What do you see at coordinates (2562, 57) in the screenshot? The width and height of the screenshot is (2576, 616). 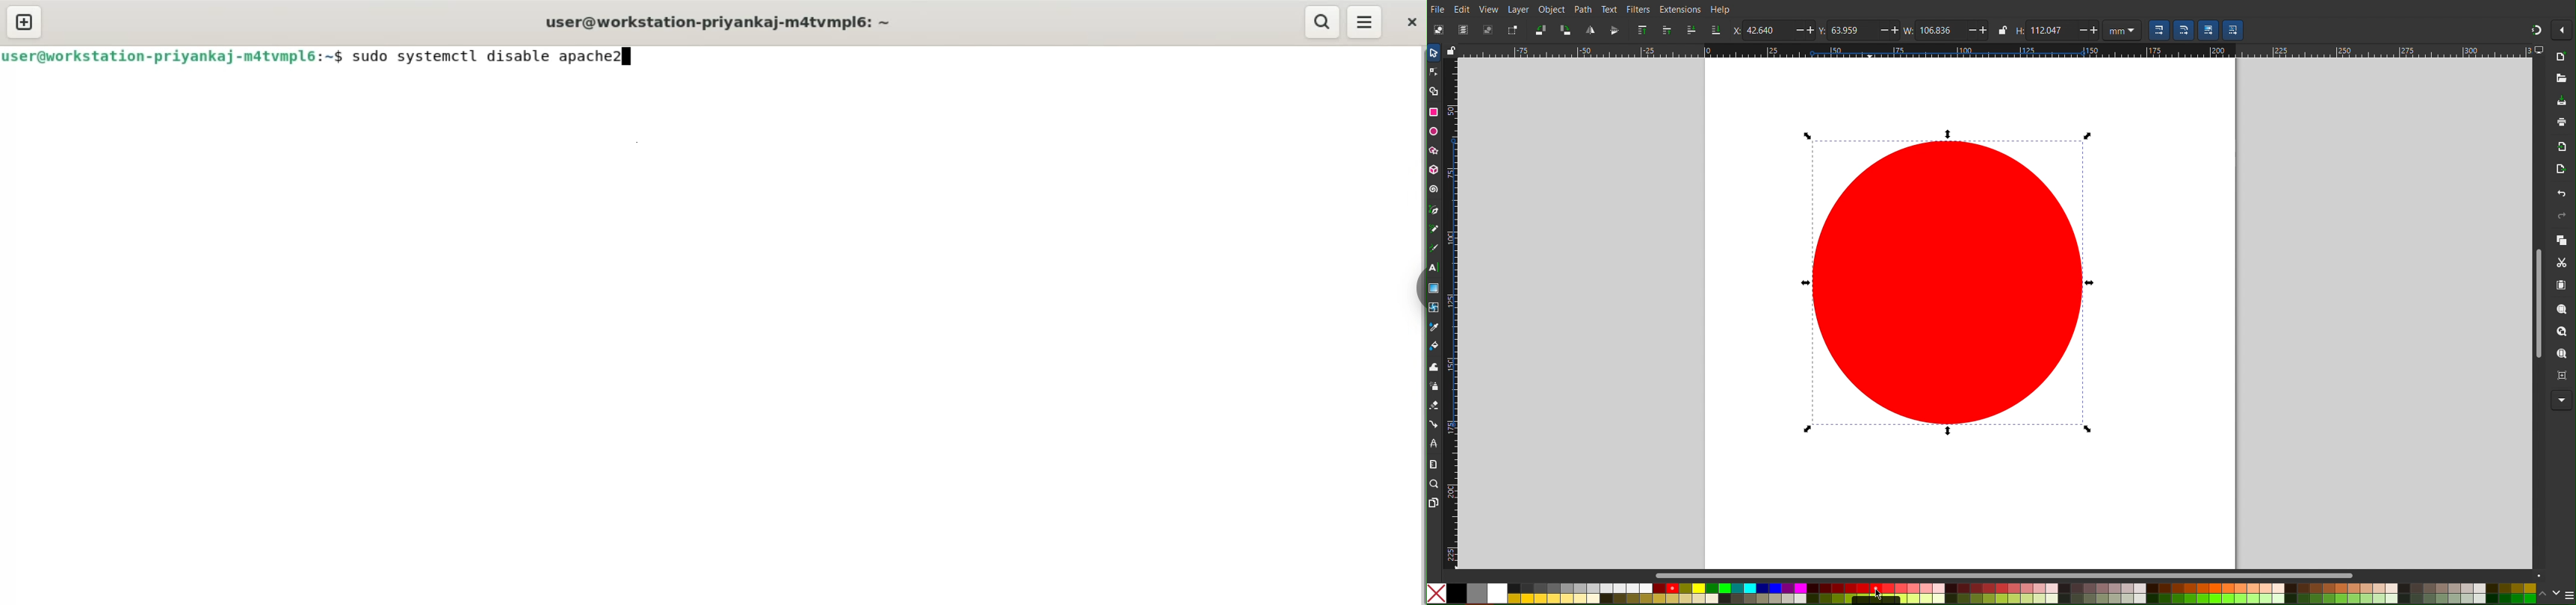 I see `New` at bounding box center [2562, 57].